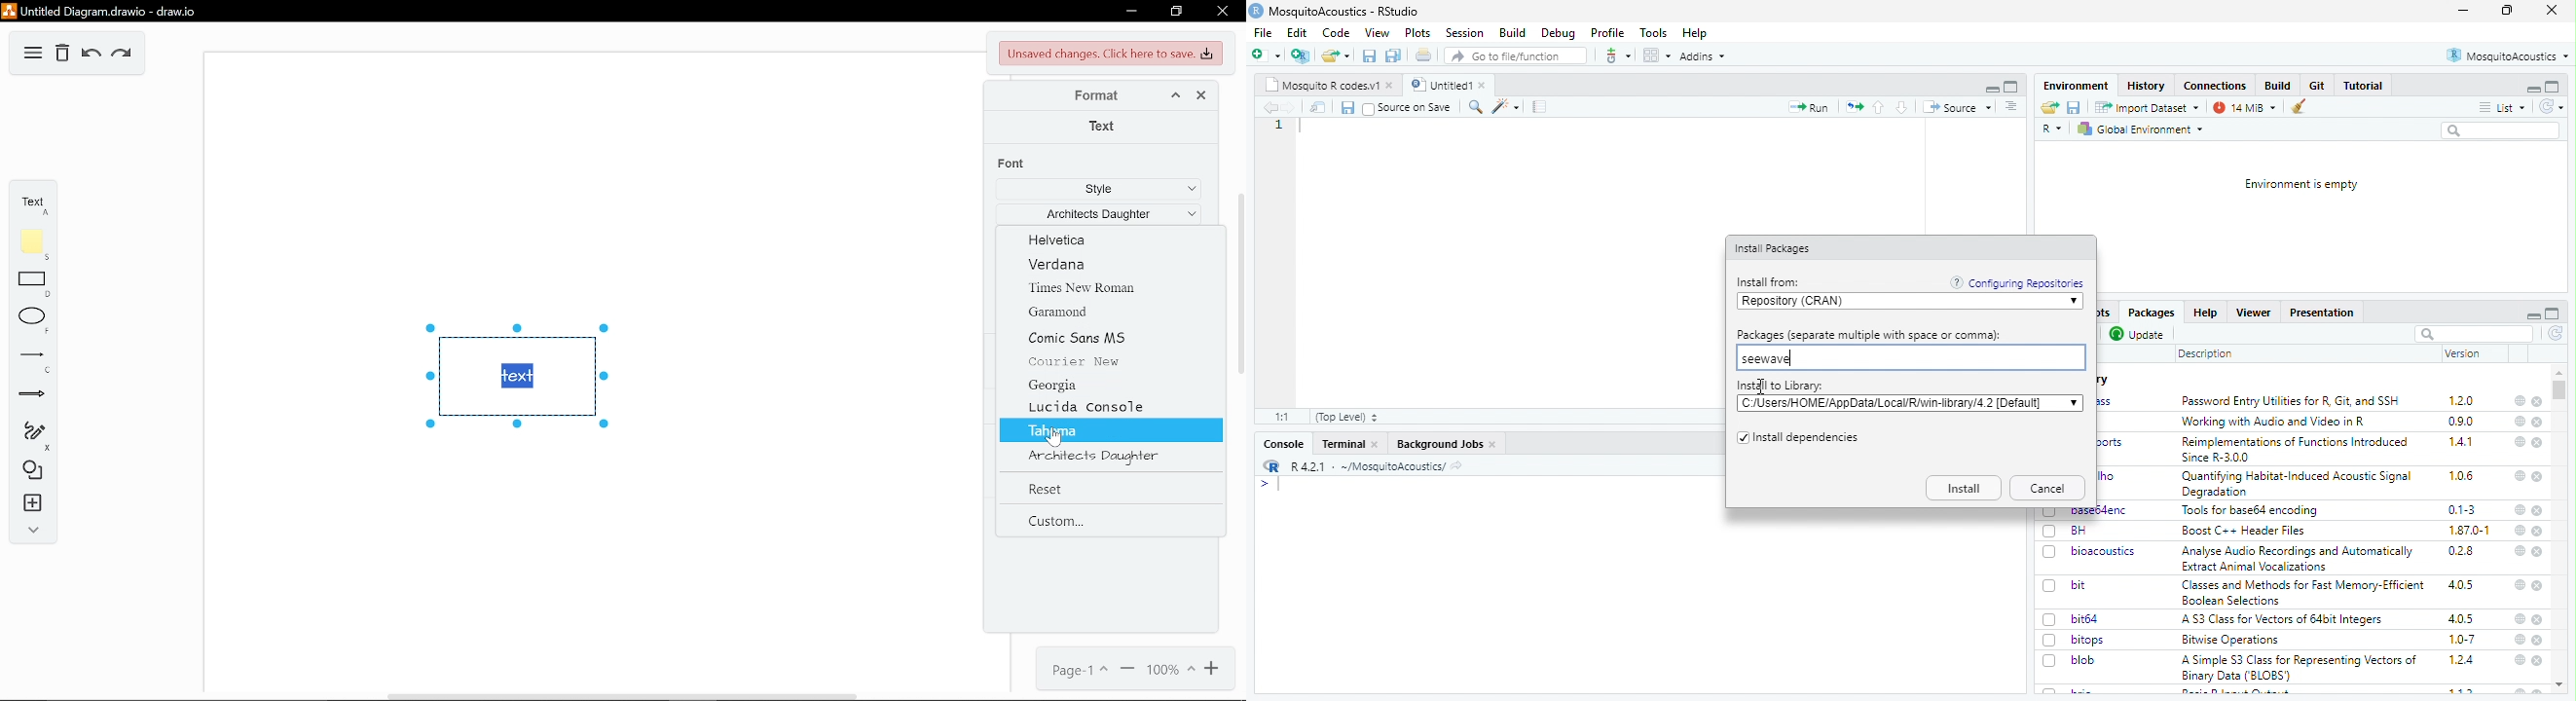  What do you see at coordinates (2249, 531) in the screenshot?
I see `Boost C++ Header Files` at bounding box center [2249, 531].